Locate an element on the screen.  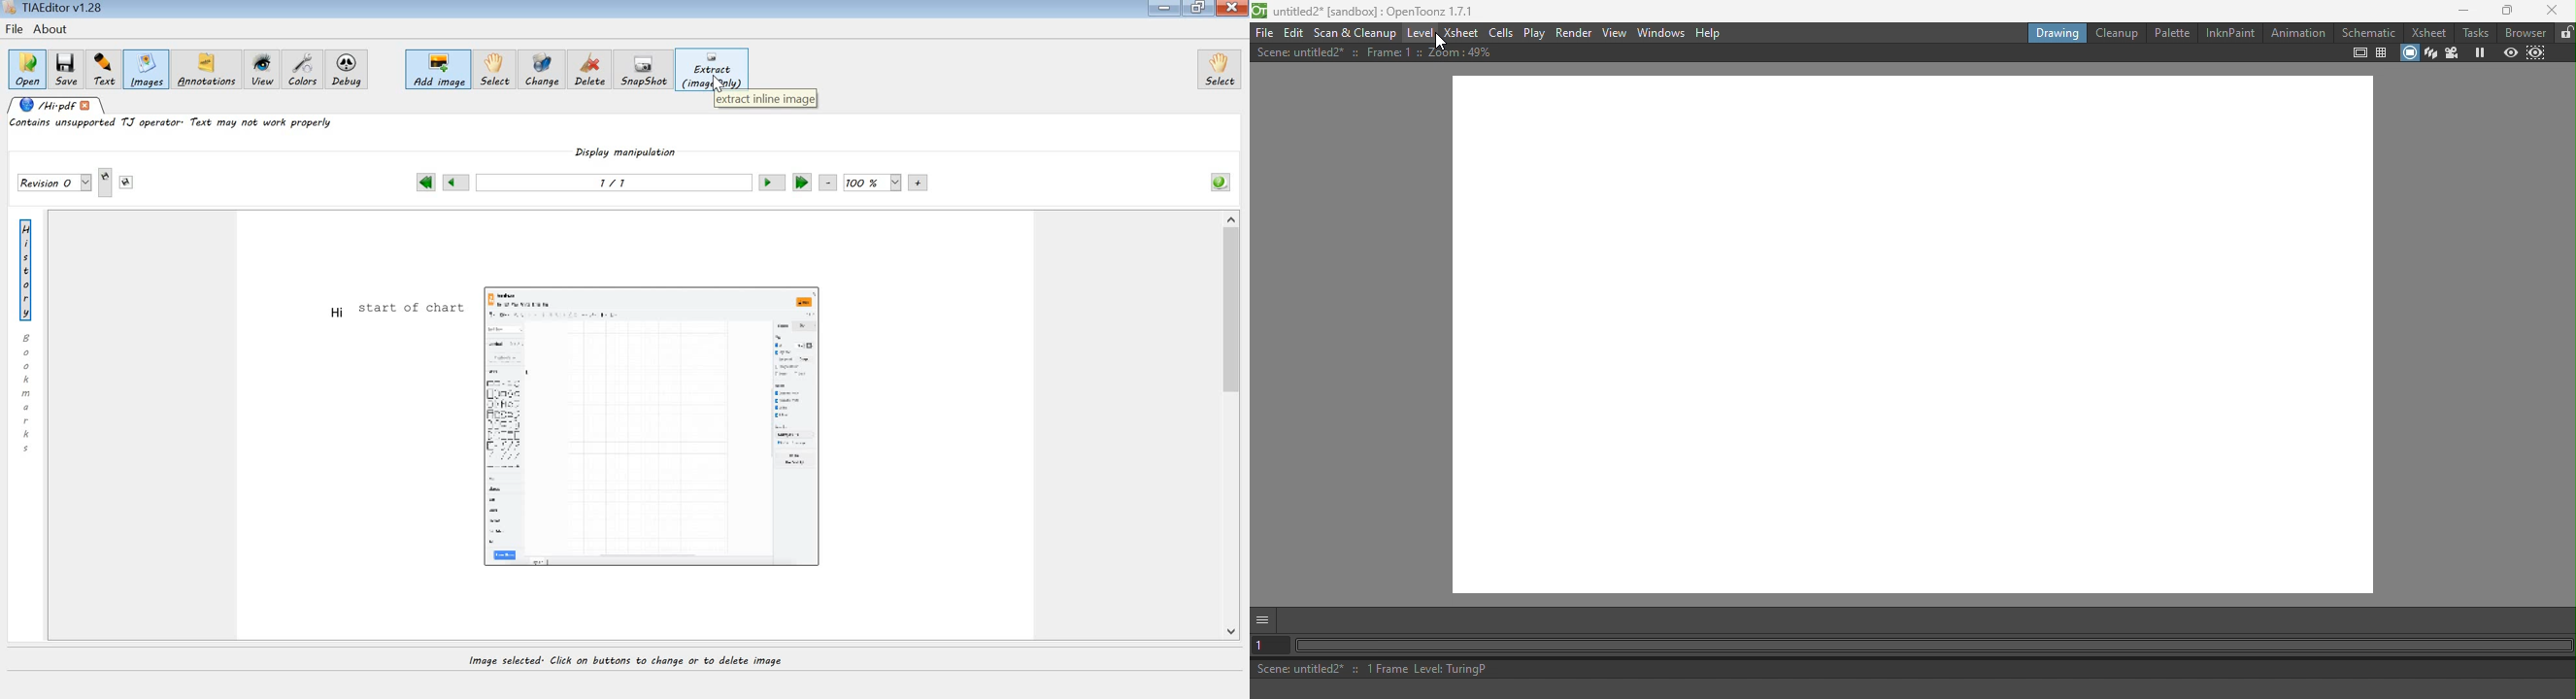
Field guide is located at coordinates (2384, 54).